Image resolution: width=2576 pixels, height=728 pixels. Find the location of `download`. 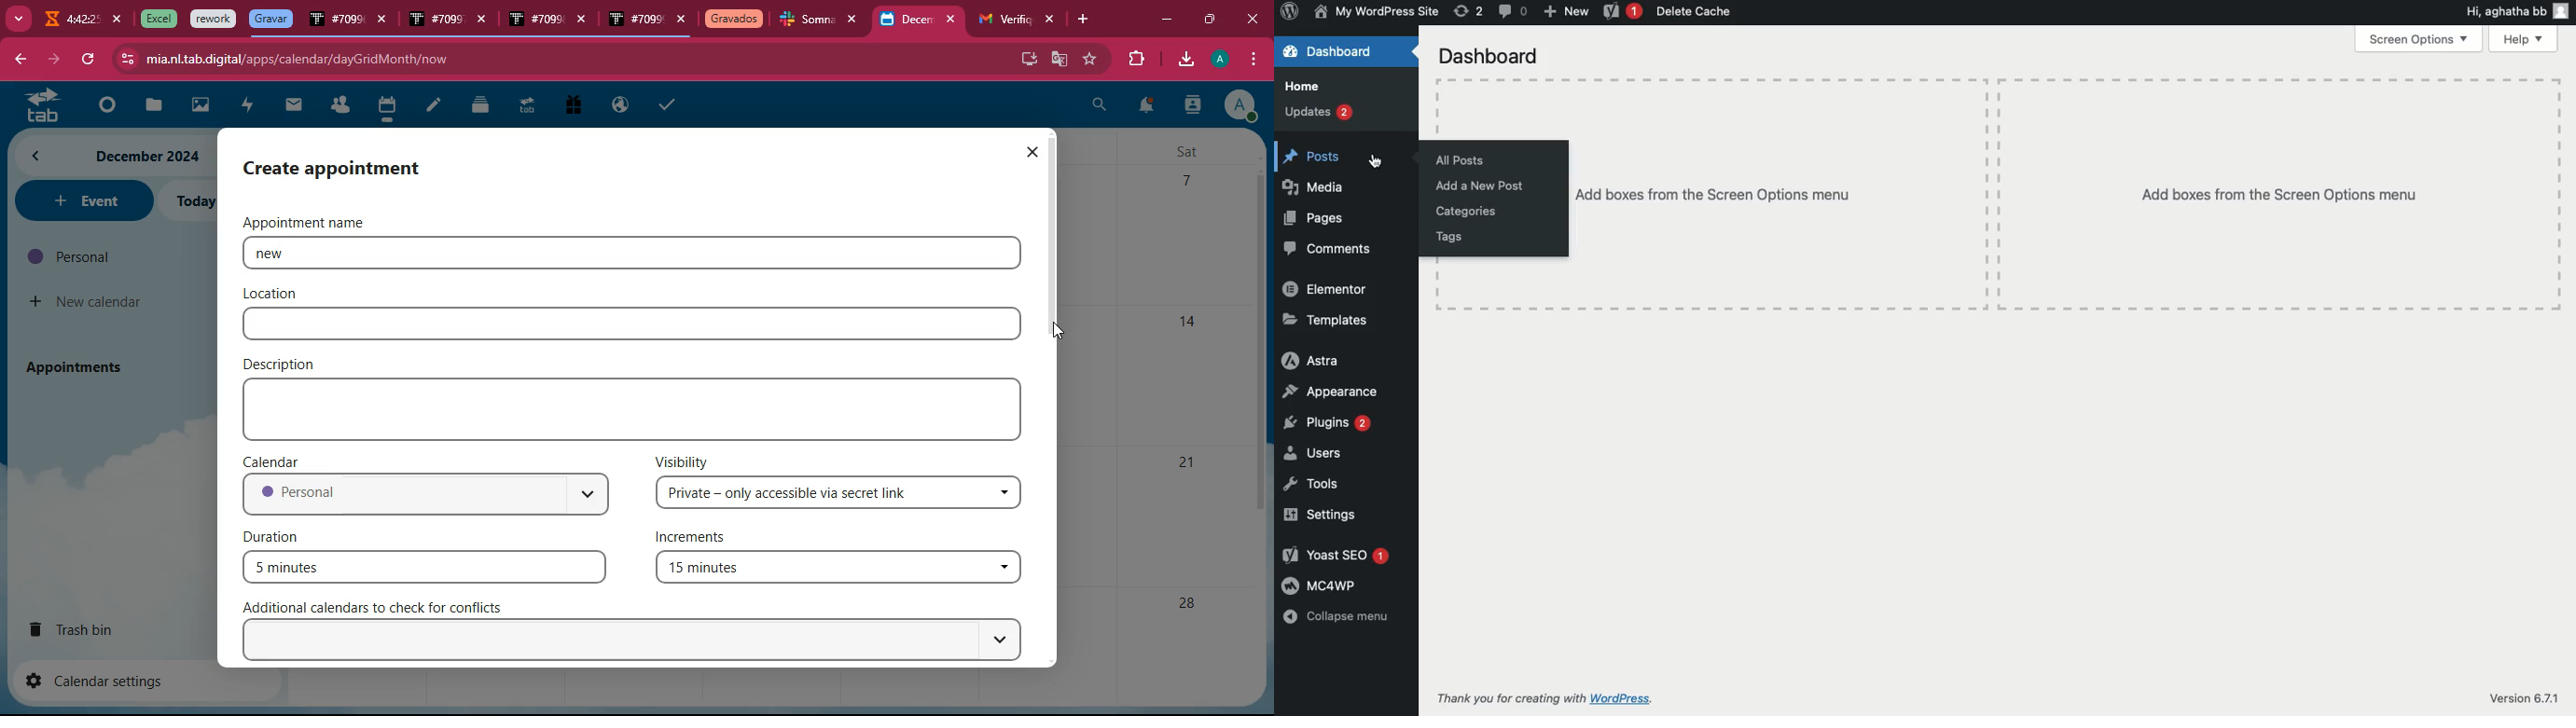

download is located at coordinates (1184, 61).